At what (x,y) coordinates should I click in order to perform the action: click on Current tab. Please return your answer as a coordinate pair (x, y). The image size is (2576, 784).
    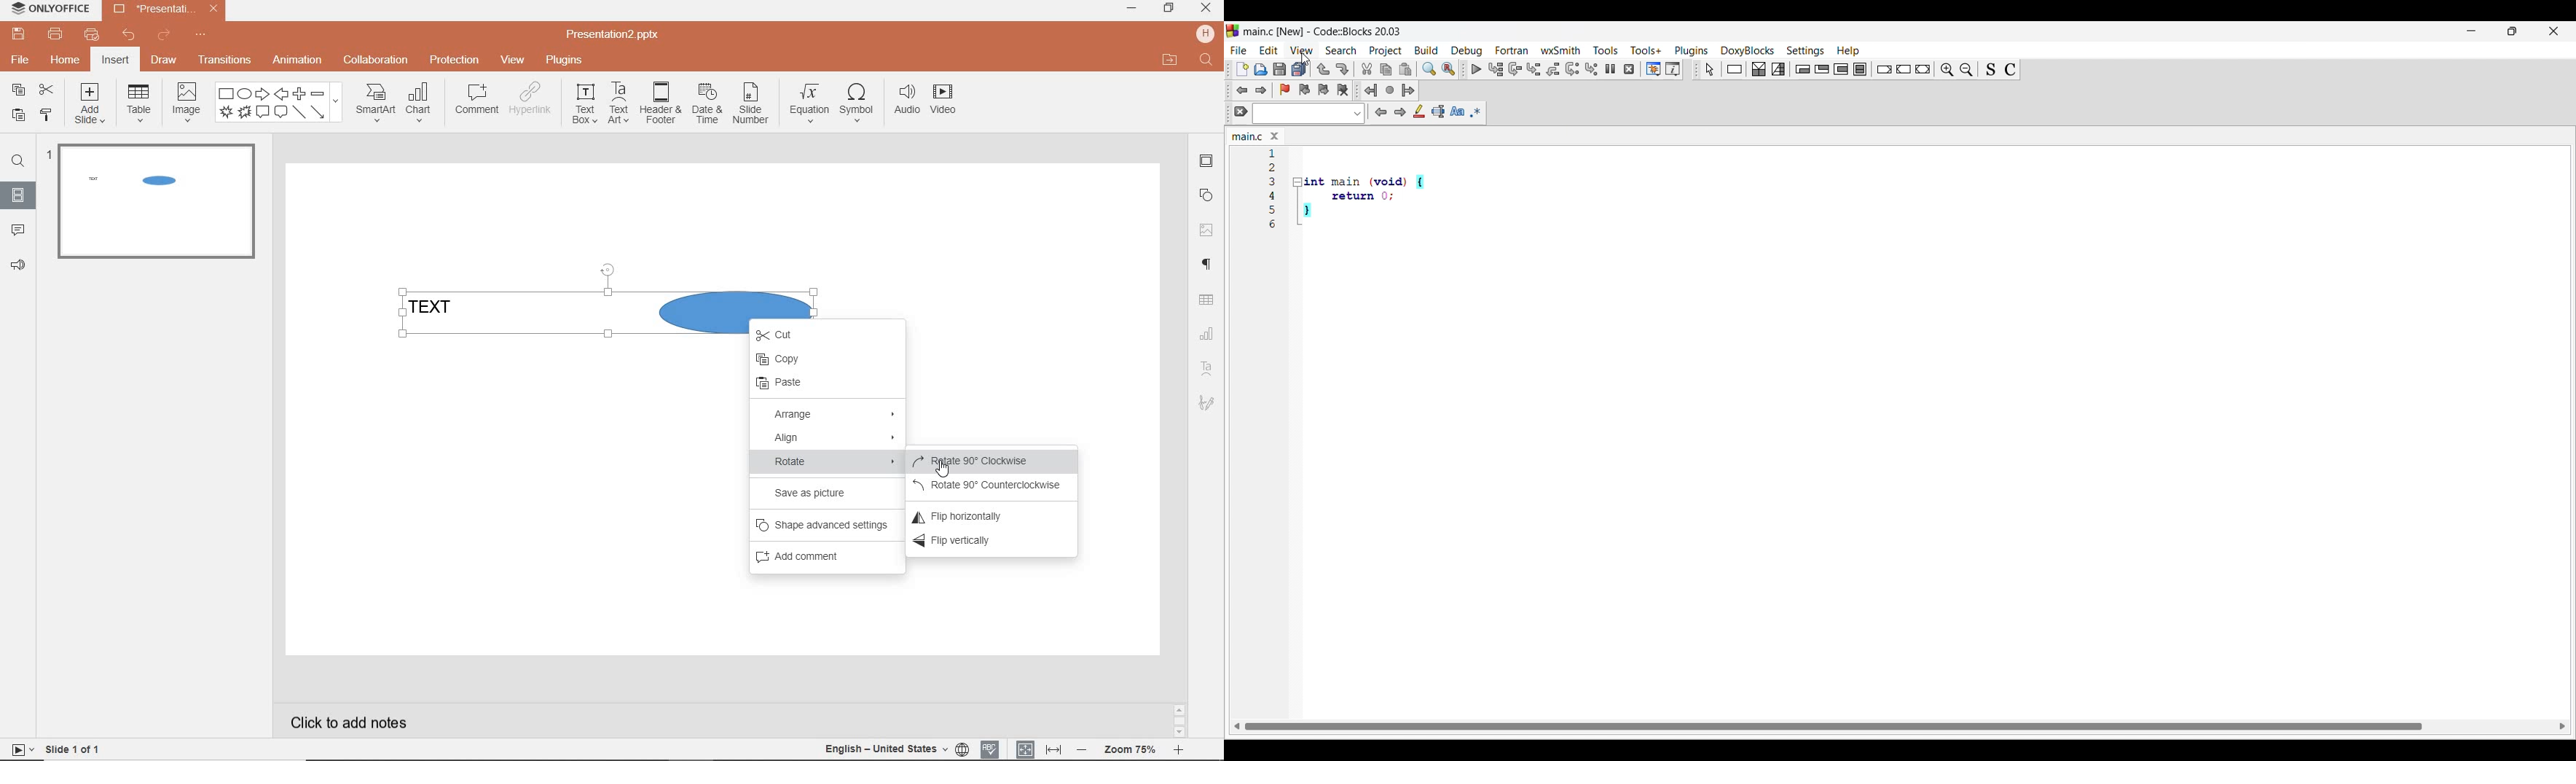
    Looking at the image, I should click on (1243, 137).